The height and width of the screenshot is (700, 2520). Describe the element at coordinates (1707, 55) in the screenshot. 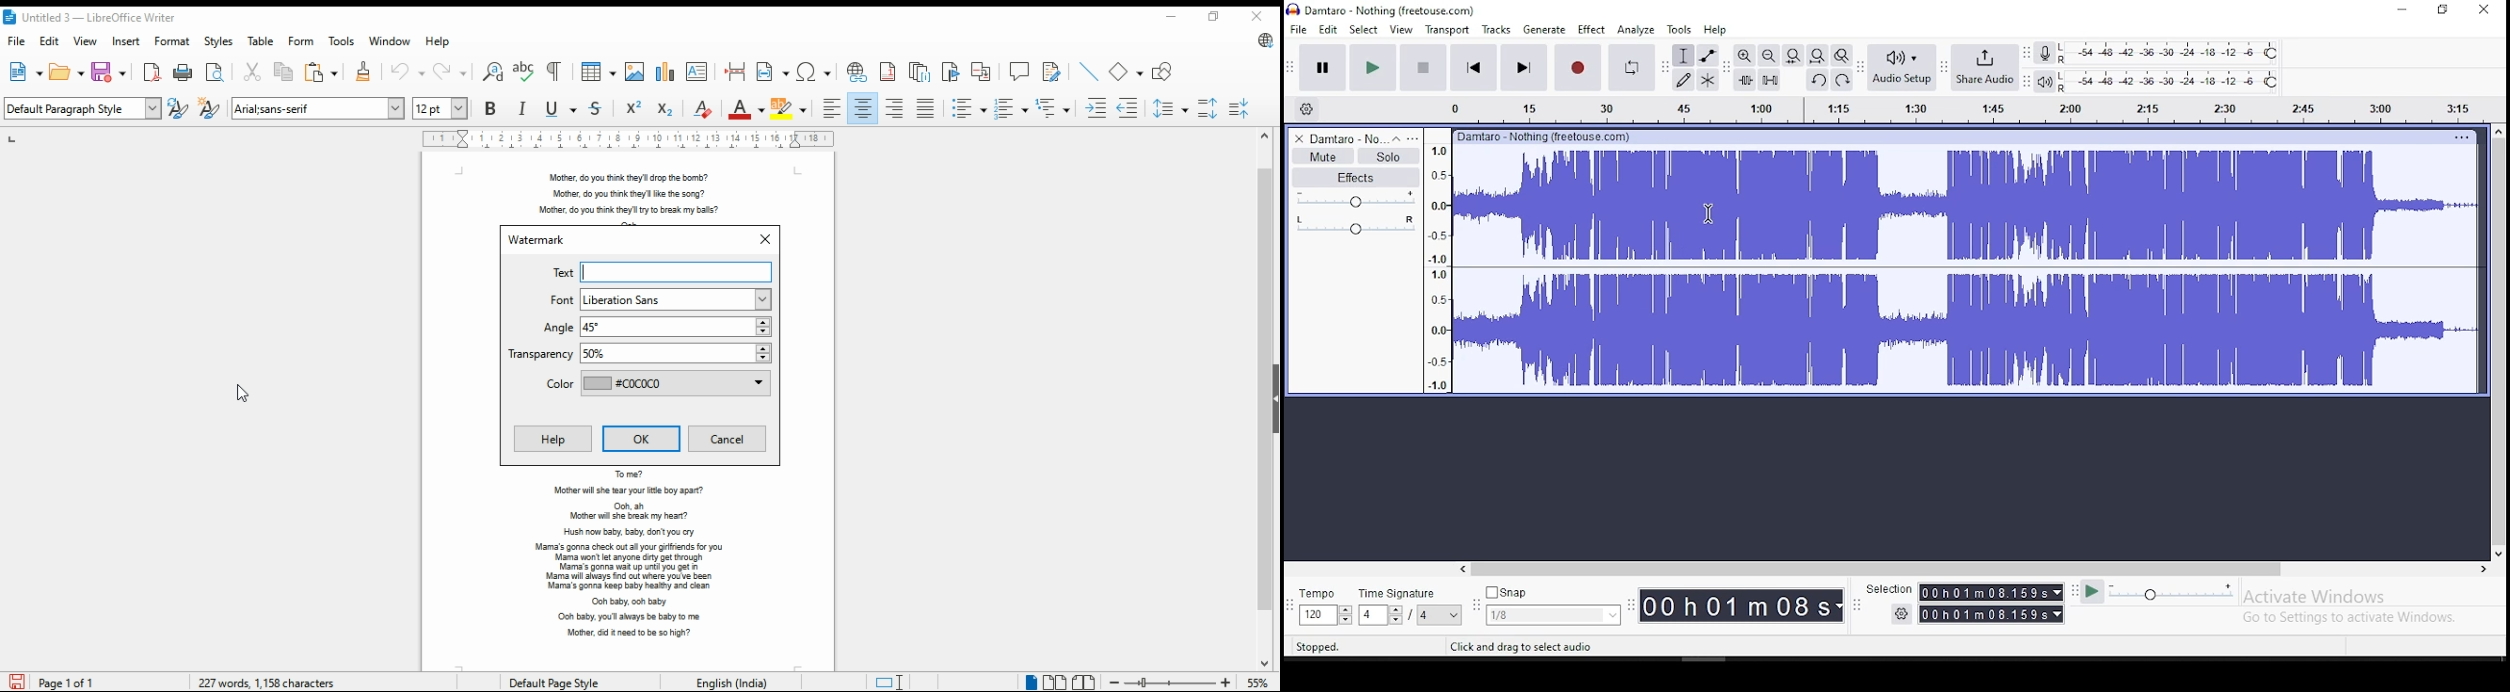

I see `envelope tool` at that location.